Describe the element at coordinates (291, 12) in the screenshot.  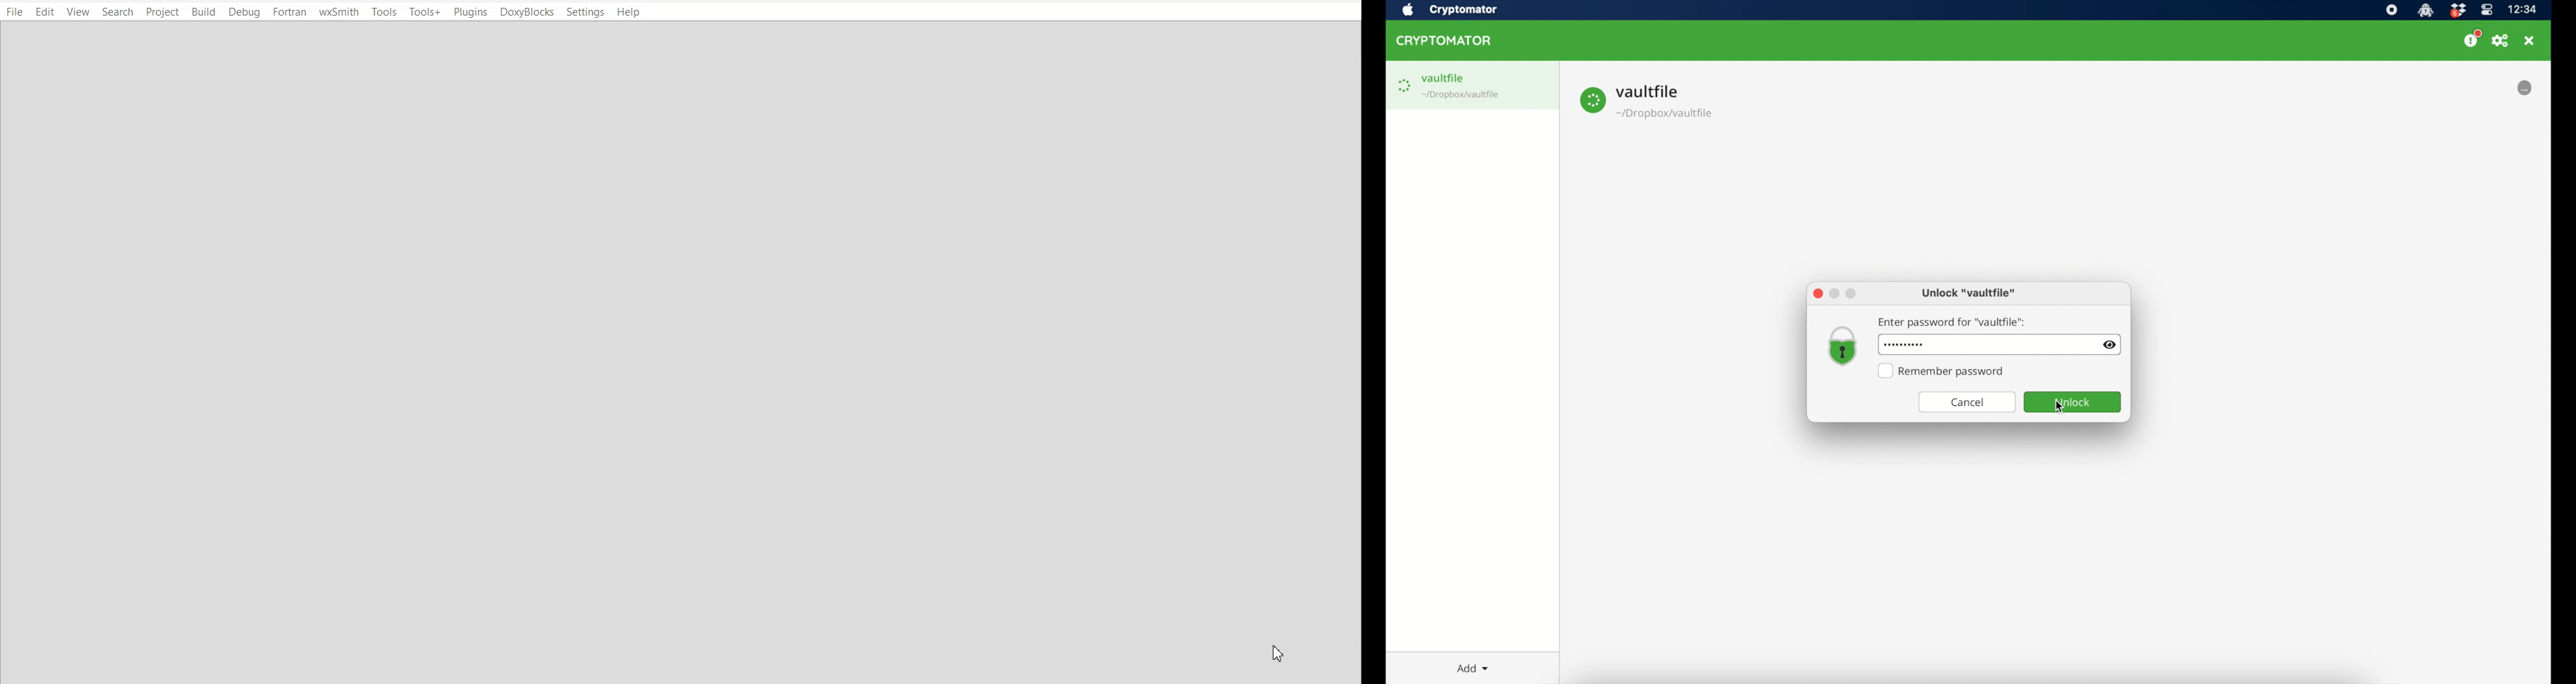
I see `Fortran` at that location.